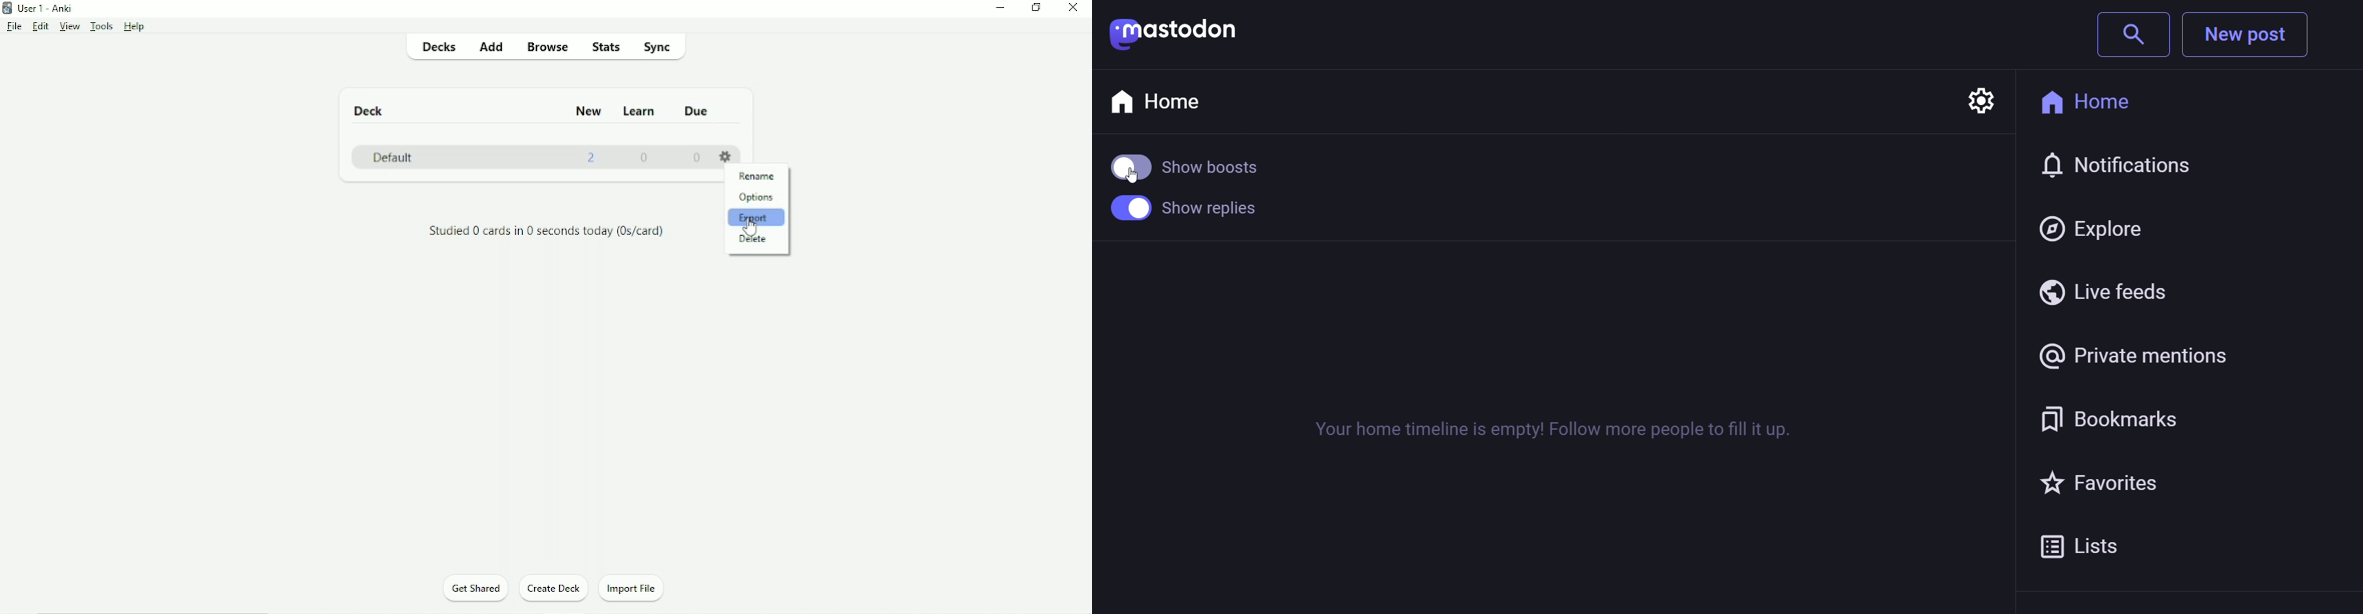  I want to click on Minimize, so click(998, 8).